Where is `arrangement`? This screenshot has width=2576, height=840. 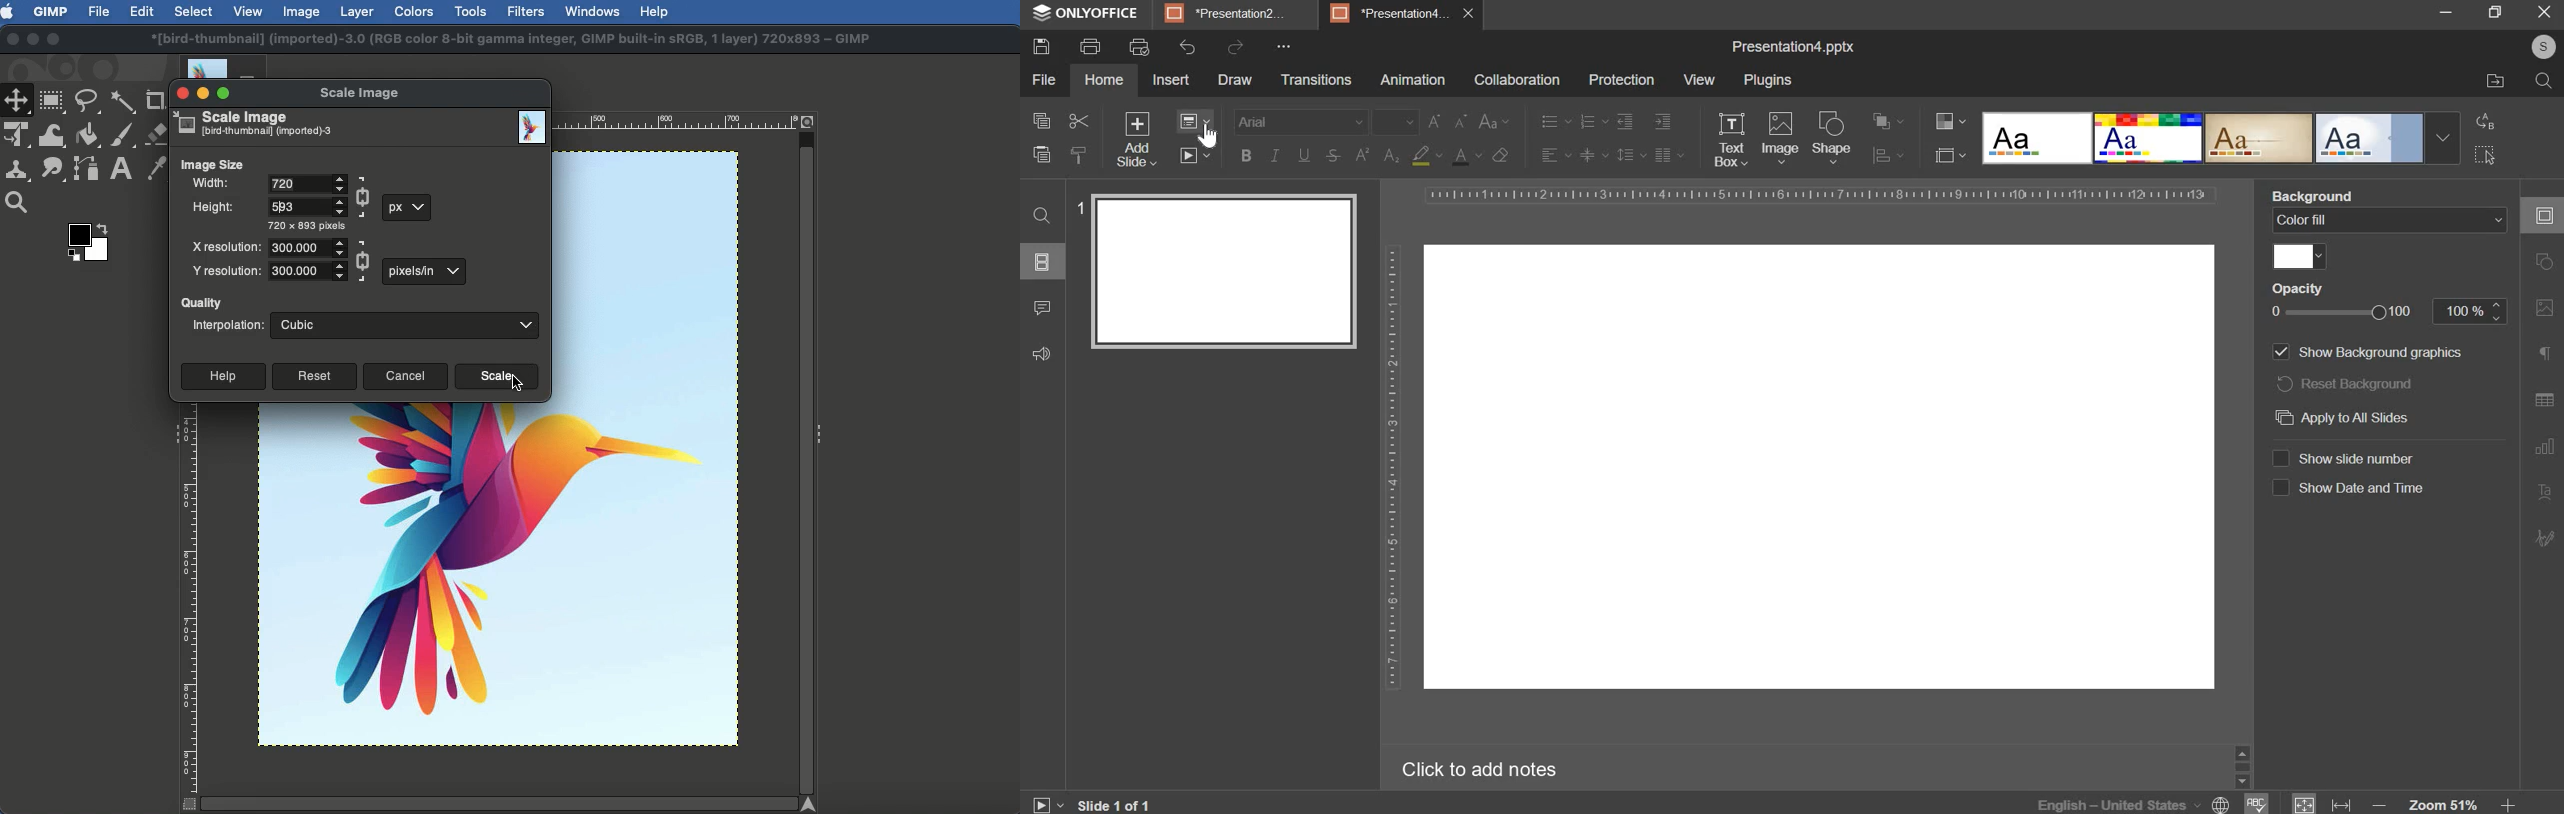 arrangement is located at coordinates (1882, 119).